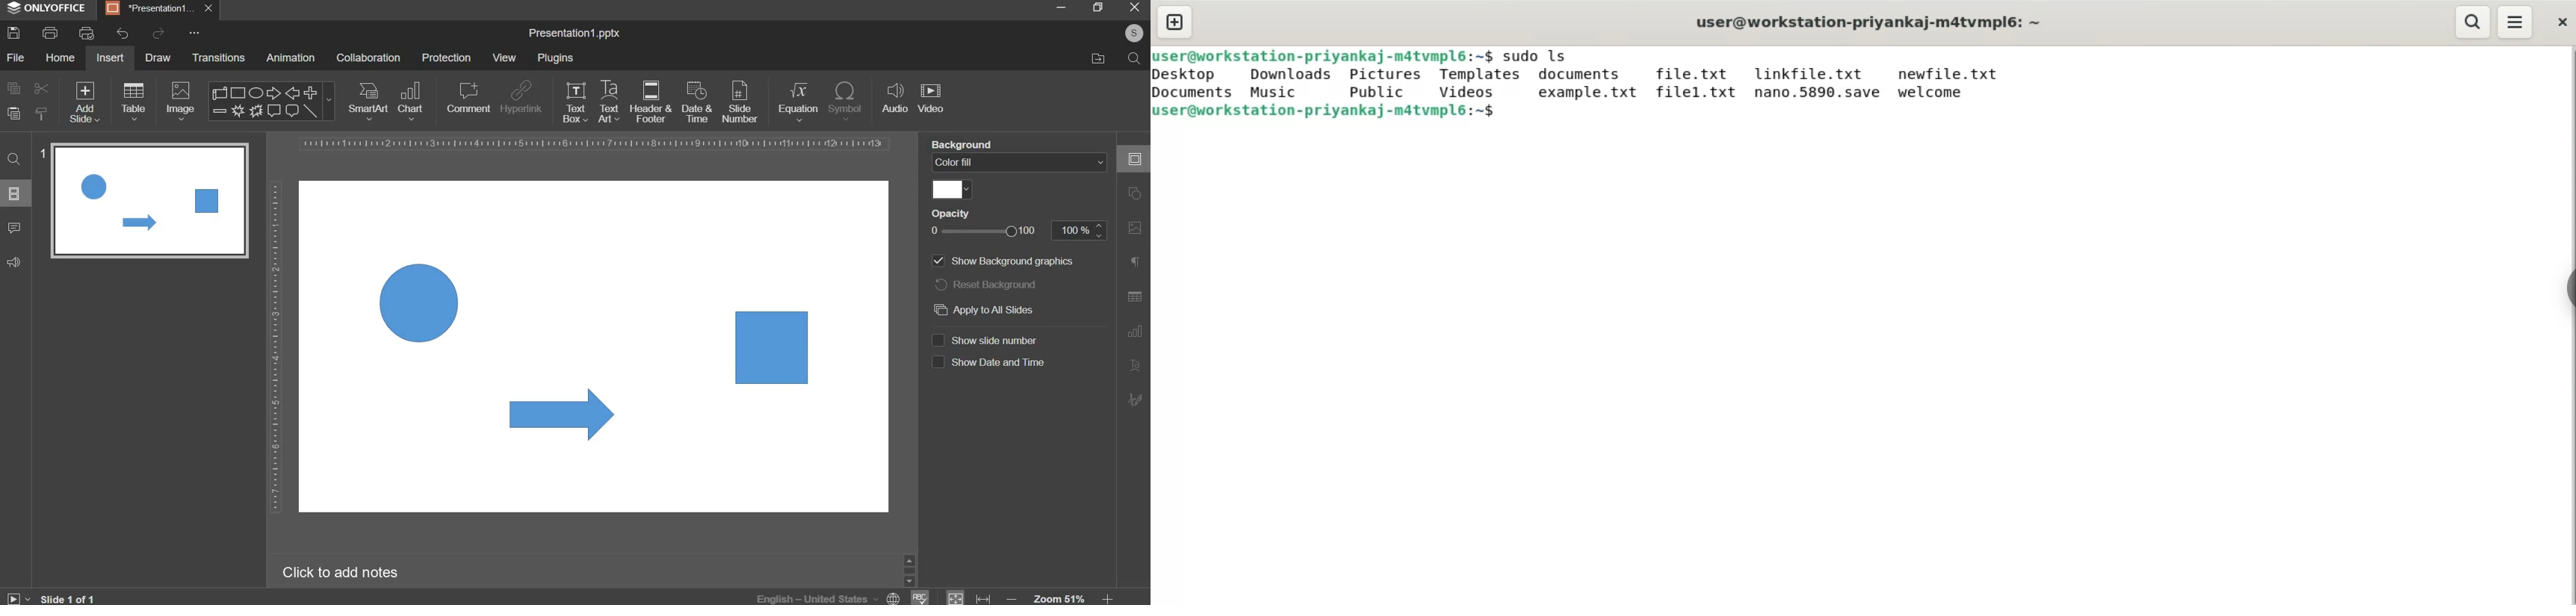 This screenshot has width=2576, height=616. Describe the element at coordinates (340, 572) in the screenshot. I see `Click to add notes` at that location.